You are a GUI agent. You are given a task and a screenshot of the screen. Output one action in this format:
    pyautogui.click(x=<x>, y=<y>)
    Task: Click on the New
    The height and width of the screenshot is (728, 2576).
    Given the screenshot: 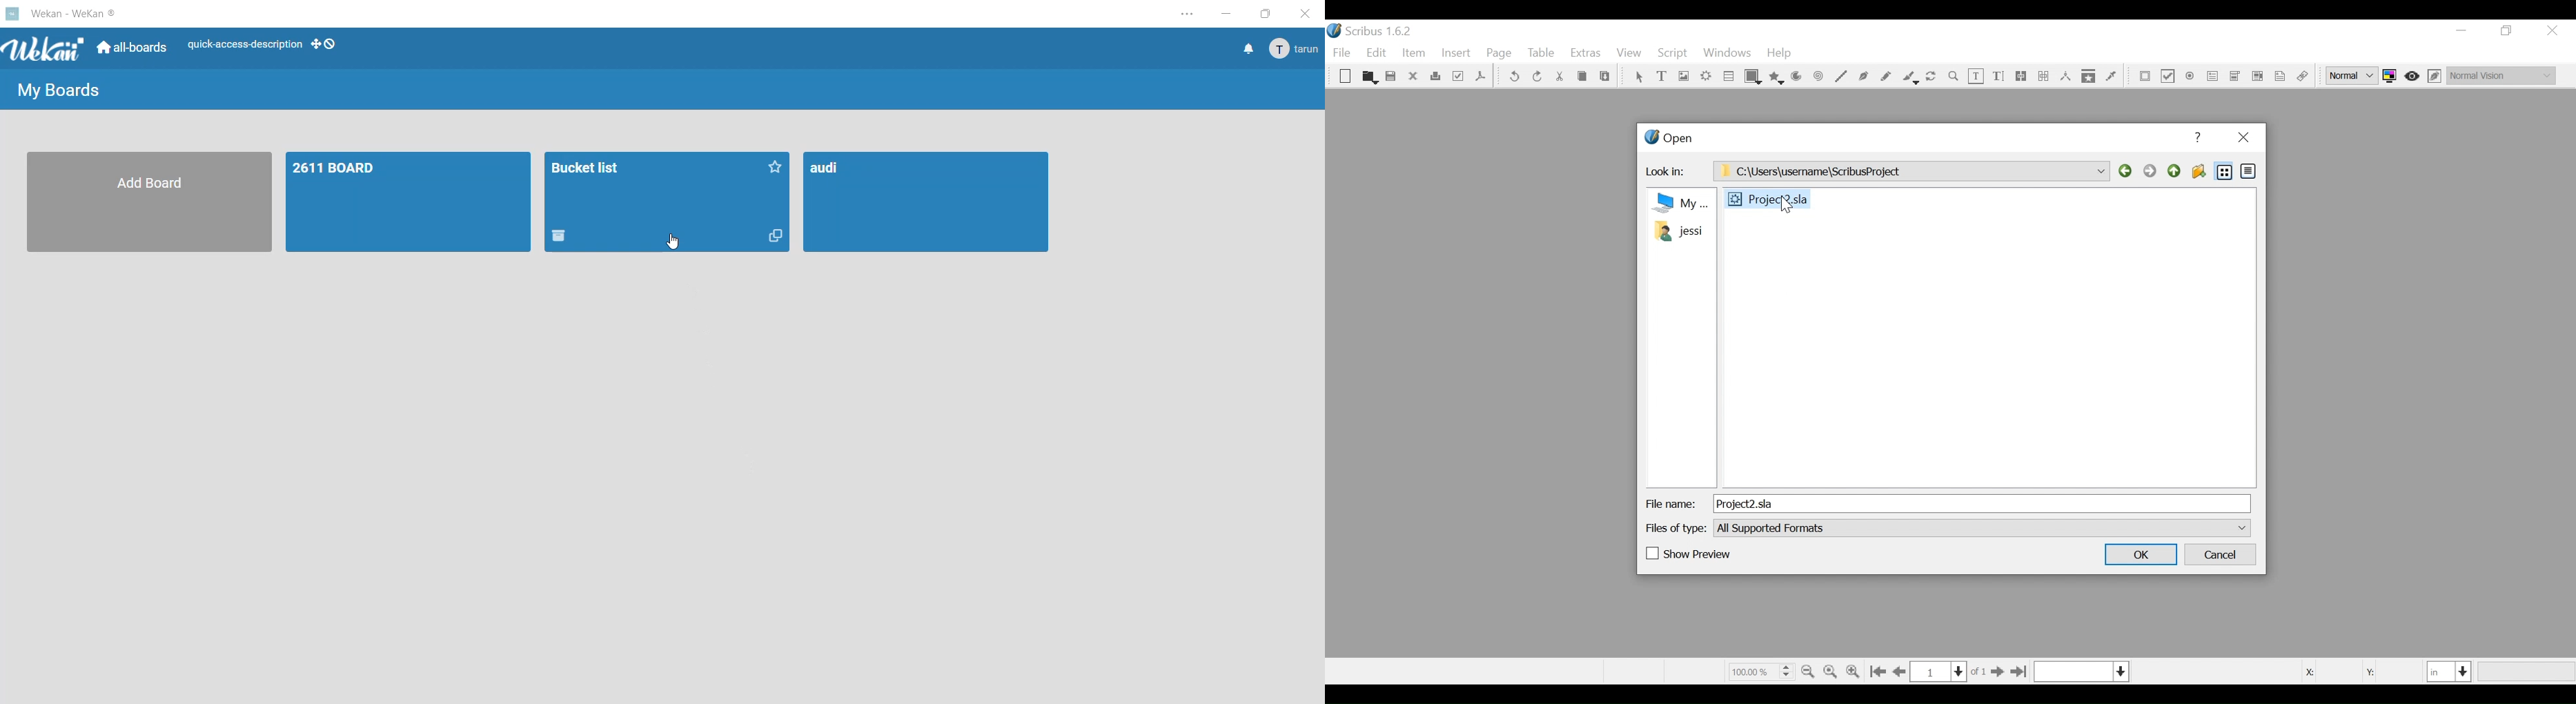 What is the action you would take?
    pyautogui.click(x=1345, y=78)
    